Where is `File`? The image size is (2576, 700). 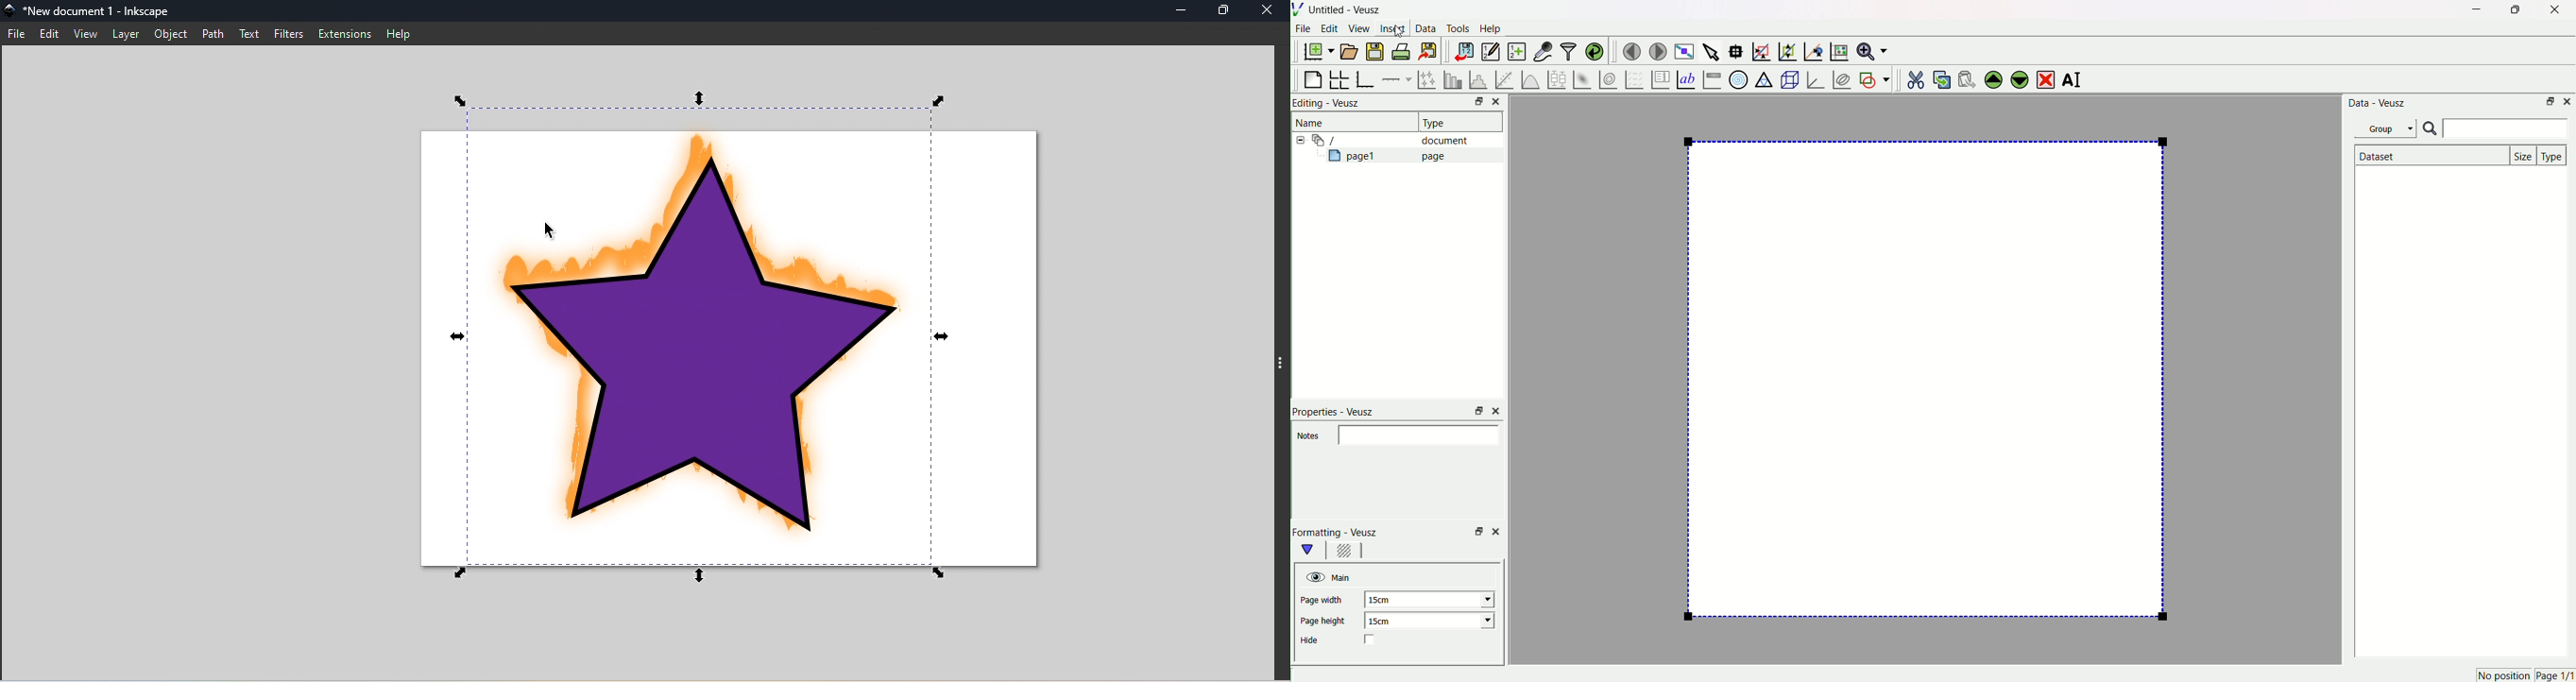
File is located at coordinates (1304, 30).